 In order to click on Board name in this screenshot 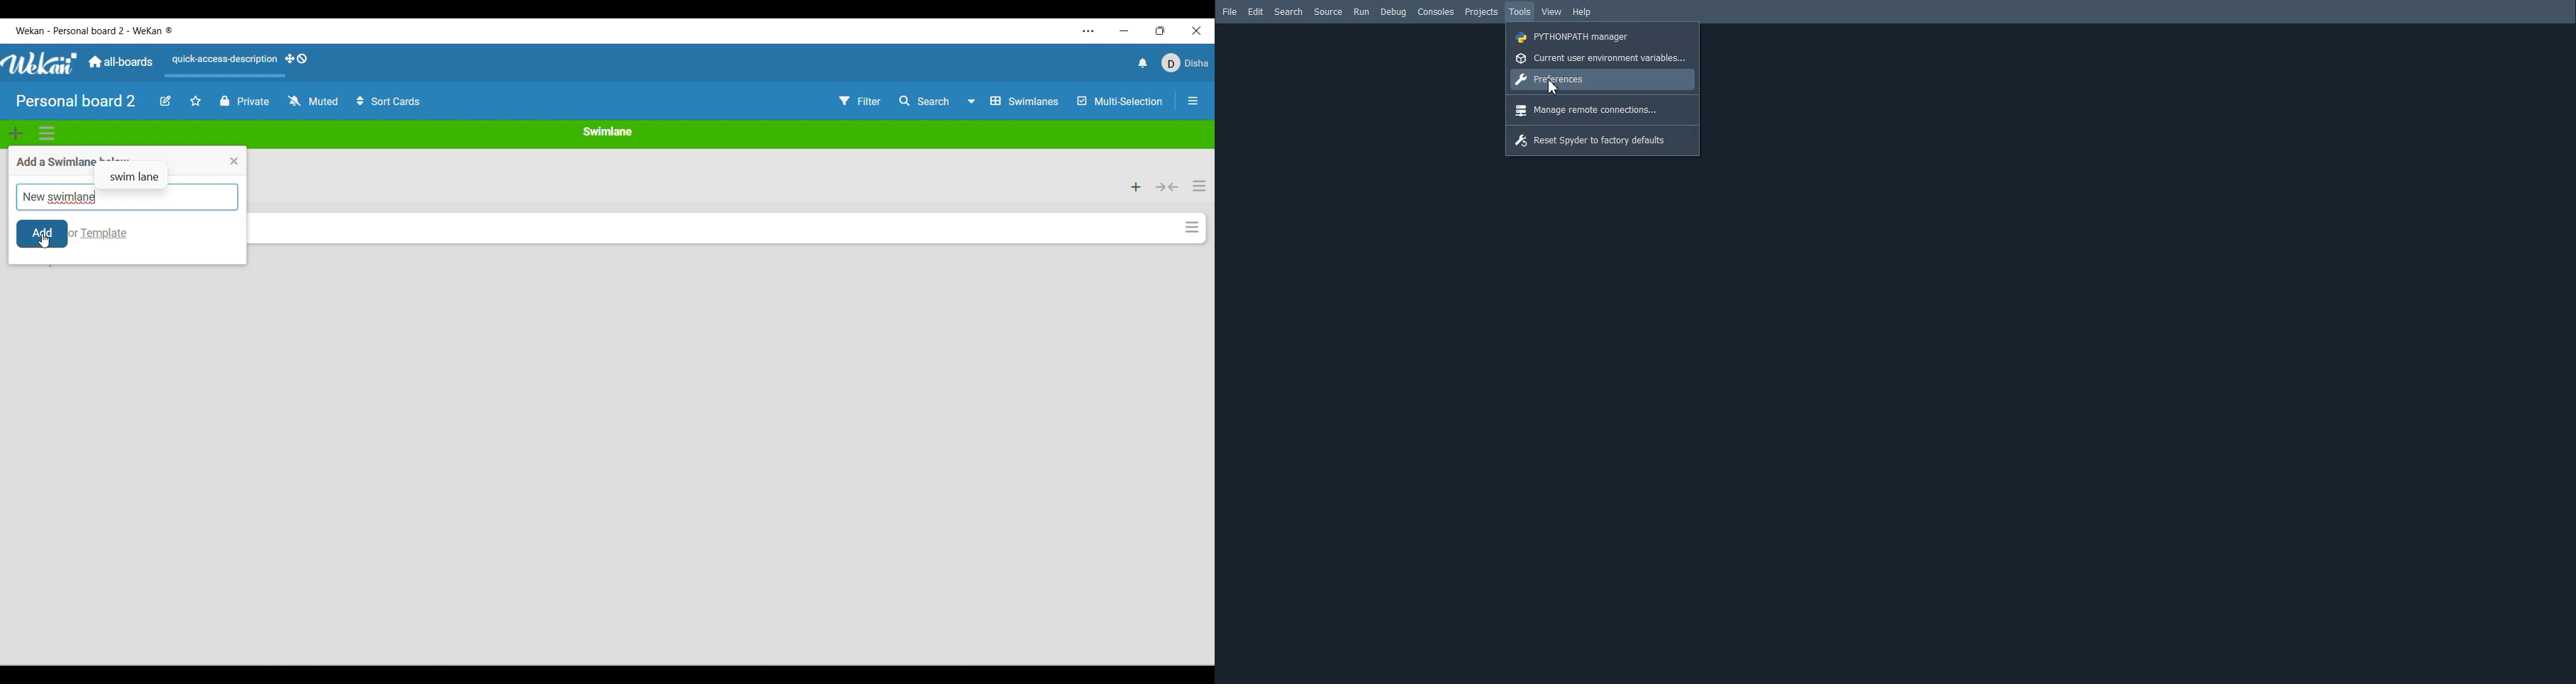, I will do `click(76, 101)`.